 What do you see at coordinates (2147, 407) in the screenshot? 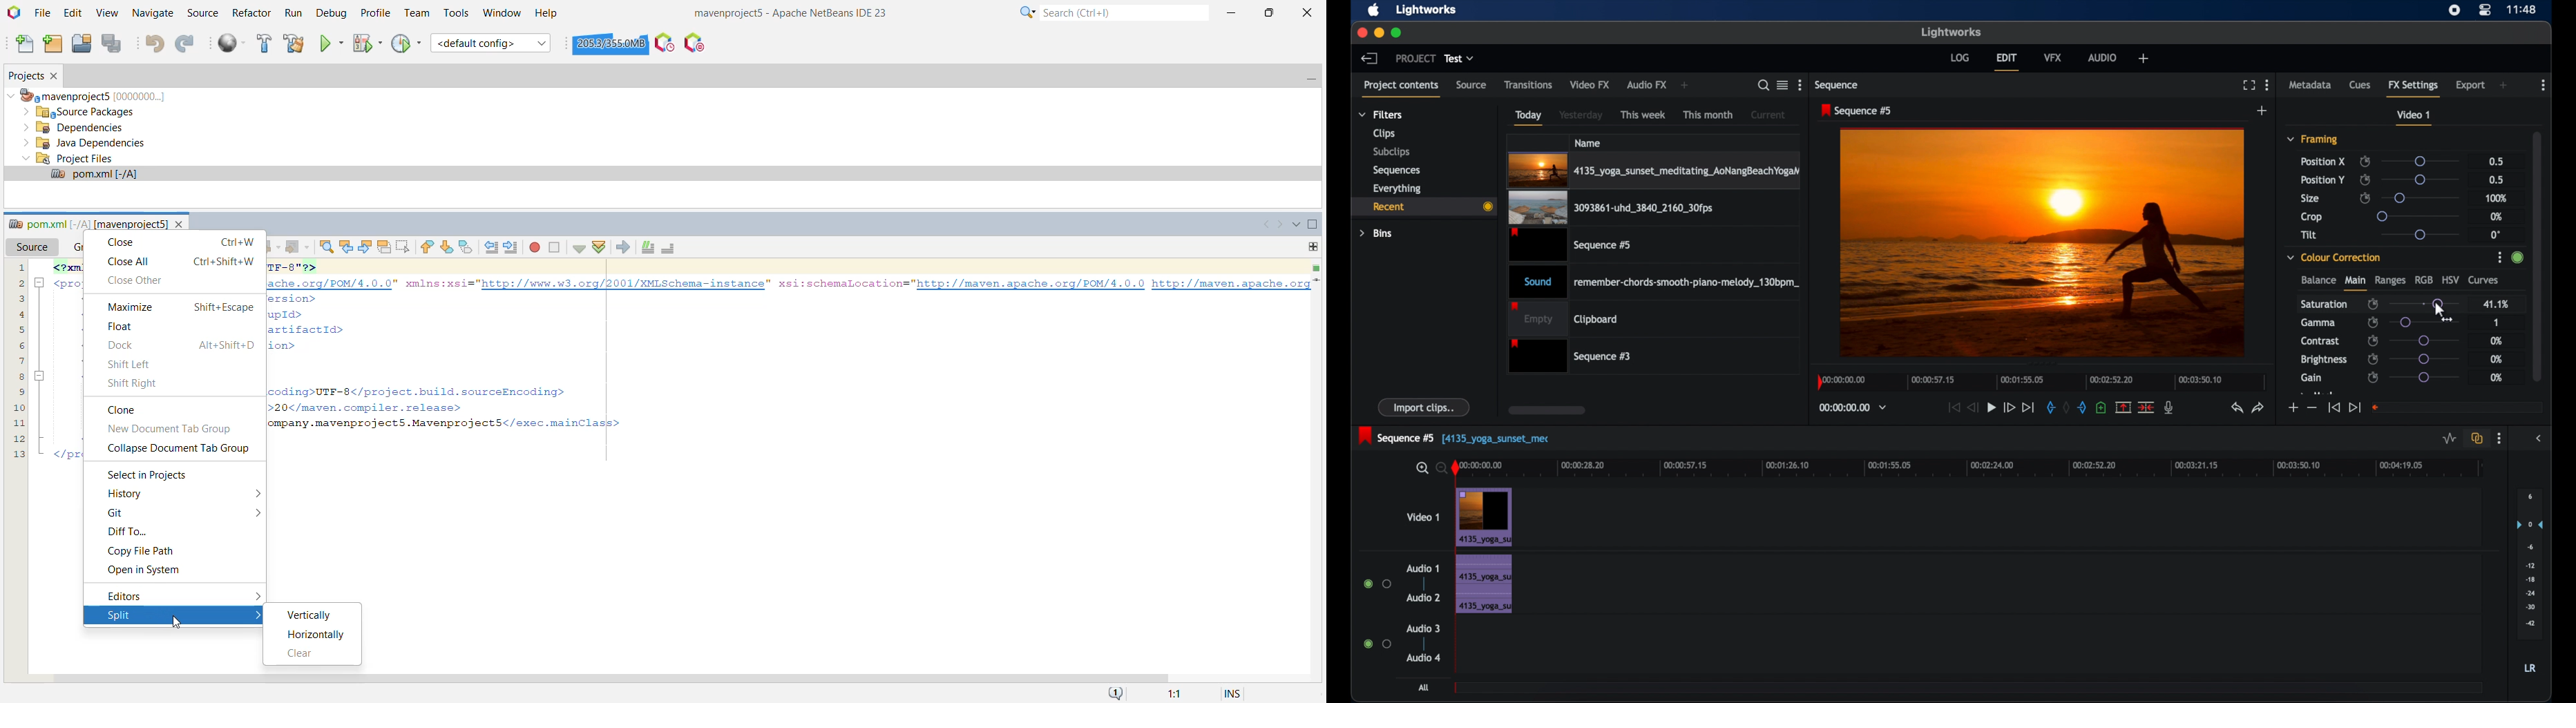
I see `cut` at bounding box center [2147, 407].